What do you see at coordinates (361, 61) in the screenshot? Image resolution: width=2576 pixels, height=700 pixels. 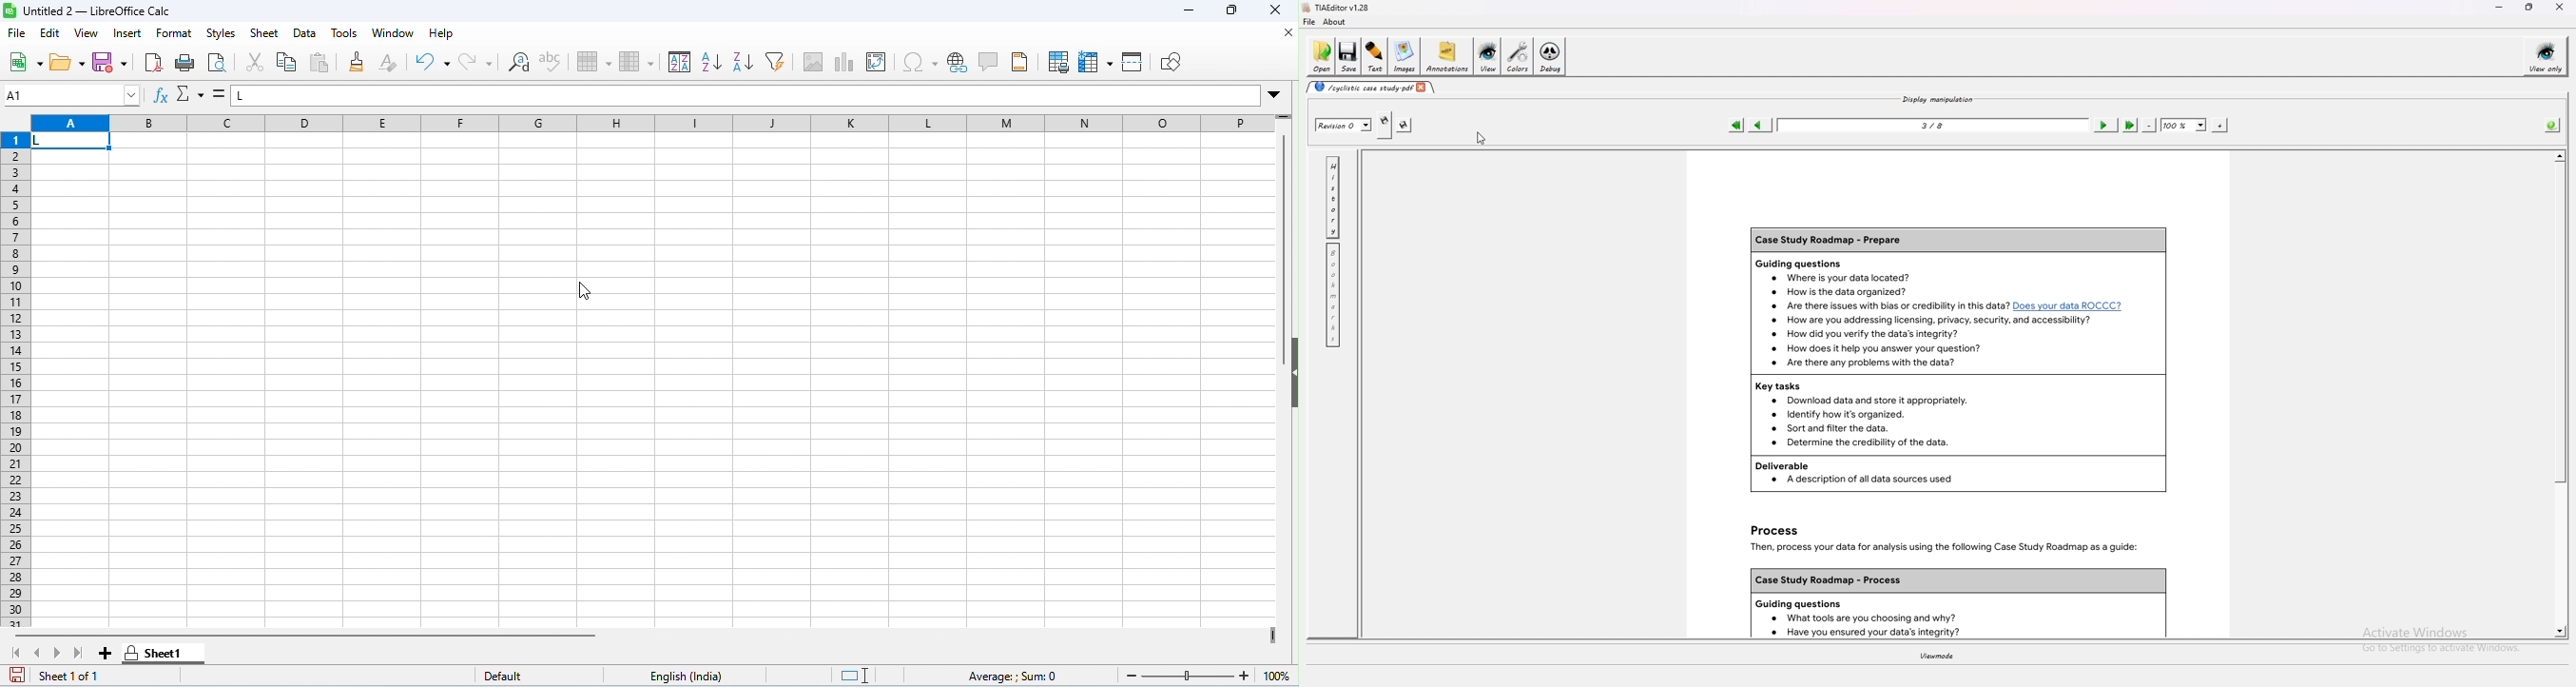 I see `clone` at bounding box center [361, 61].